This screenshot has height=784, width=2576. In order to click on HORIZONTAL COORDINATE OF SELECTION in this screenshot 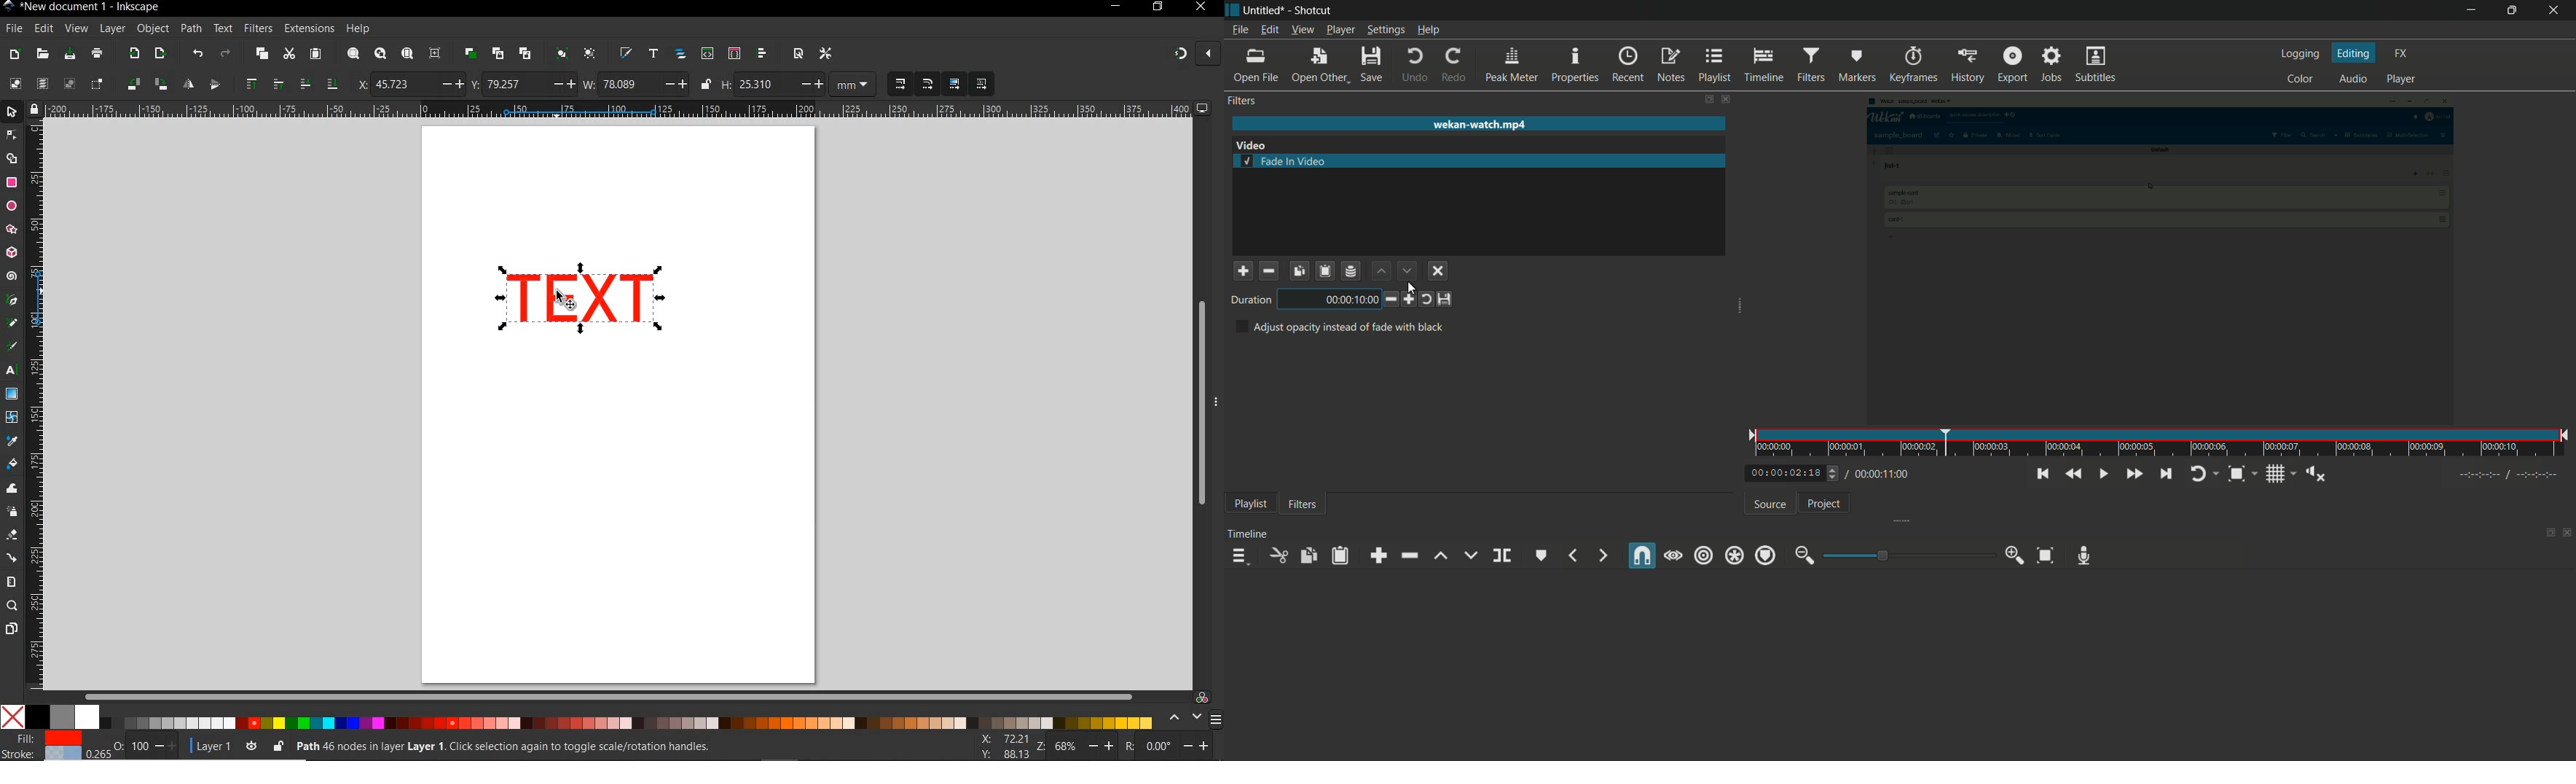, I will do `click(411, 85)`.